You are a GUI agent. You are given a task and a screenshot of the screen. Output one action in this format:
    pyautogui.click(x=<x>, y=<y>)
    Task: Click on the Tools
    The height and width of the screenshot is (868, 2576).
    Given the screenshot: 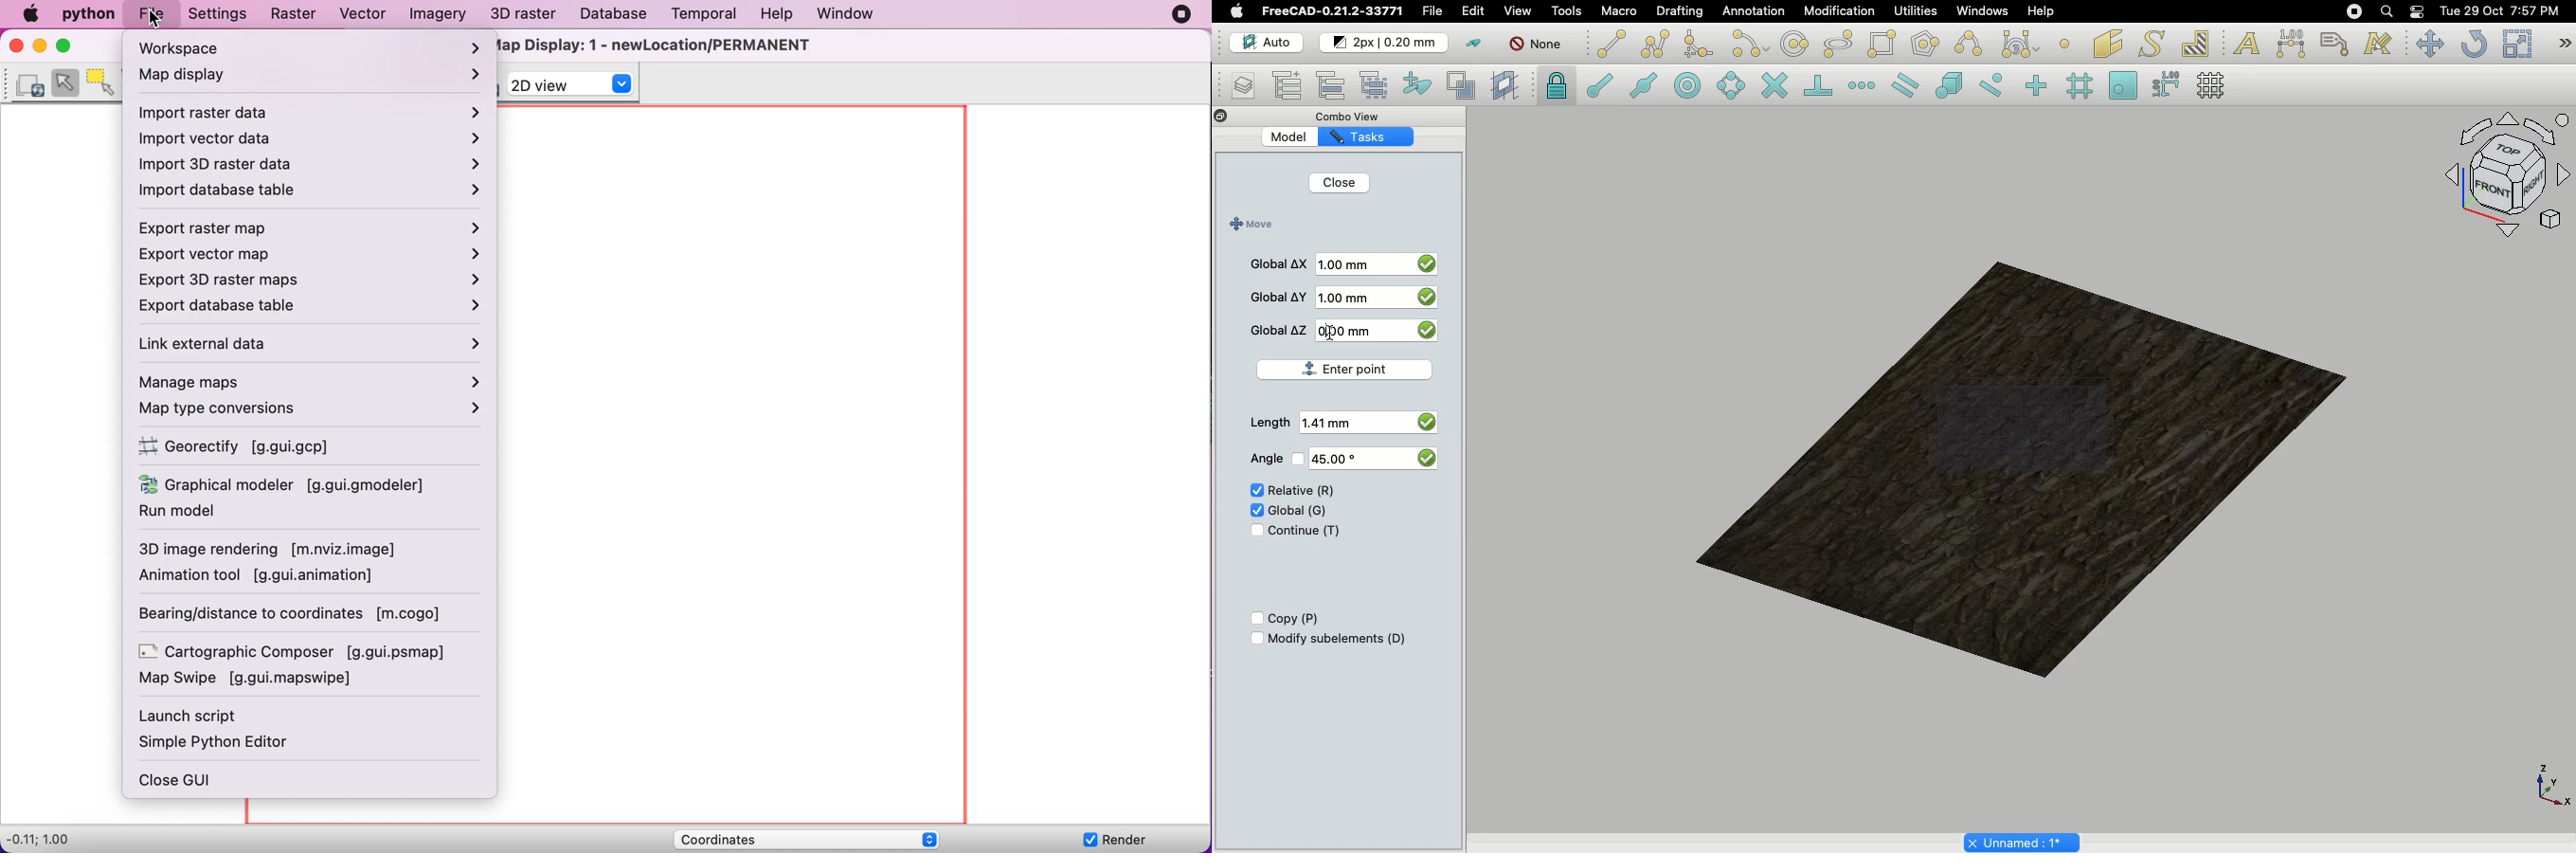 What is the action you would take?
    pyautogui.click(x=1566, y=11)
    